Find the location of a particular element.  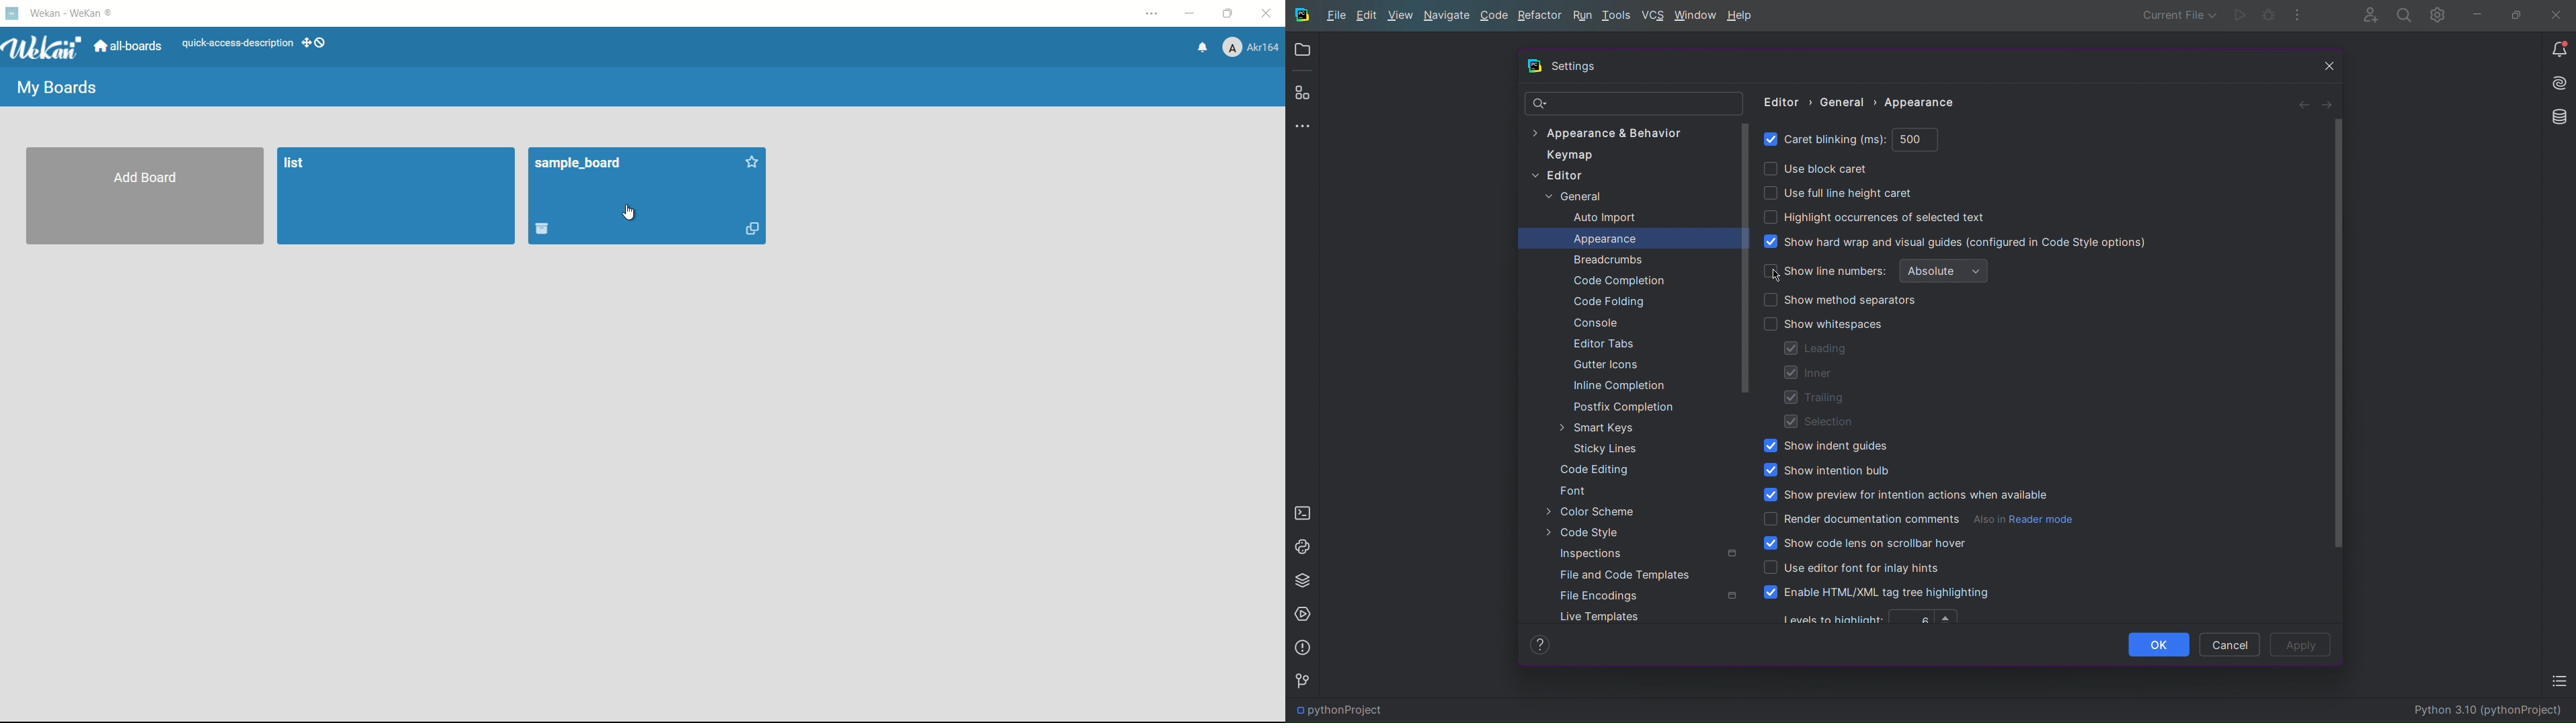

Python Packages is located at coordinates (1304, 581).